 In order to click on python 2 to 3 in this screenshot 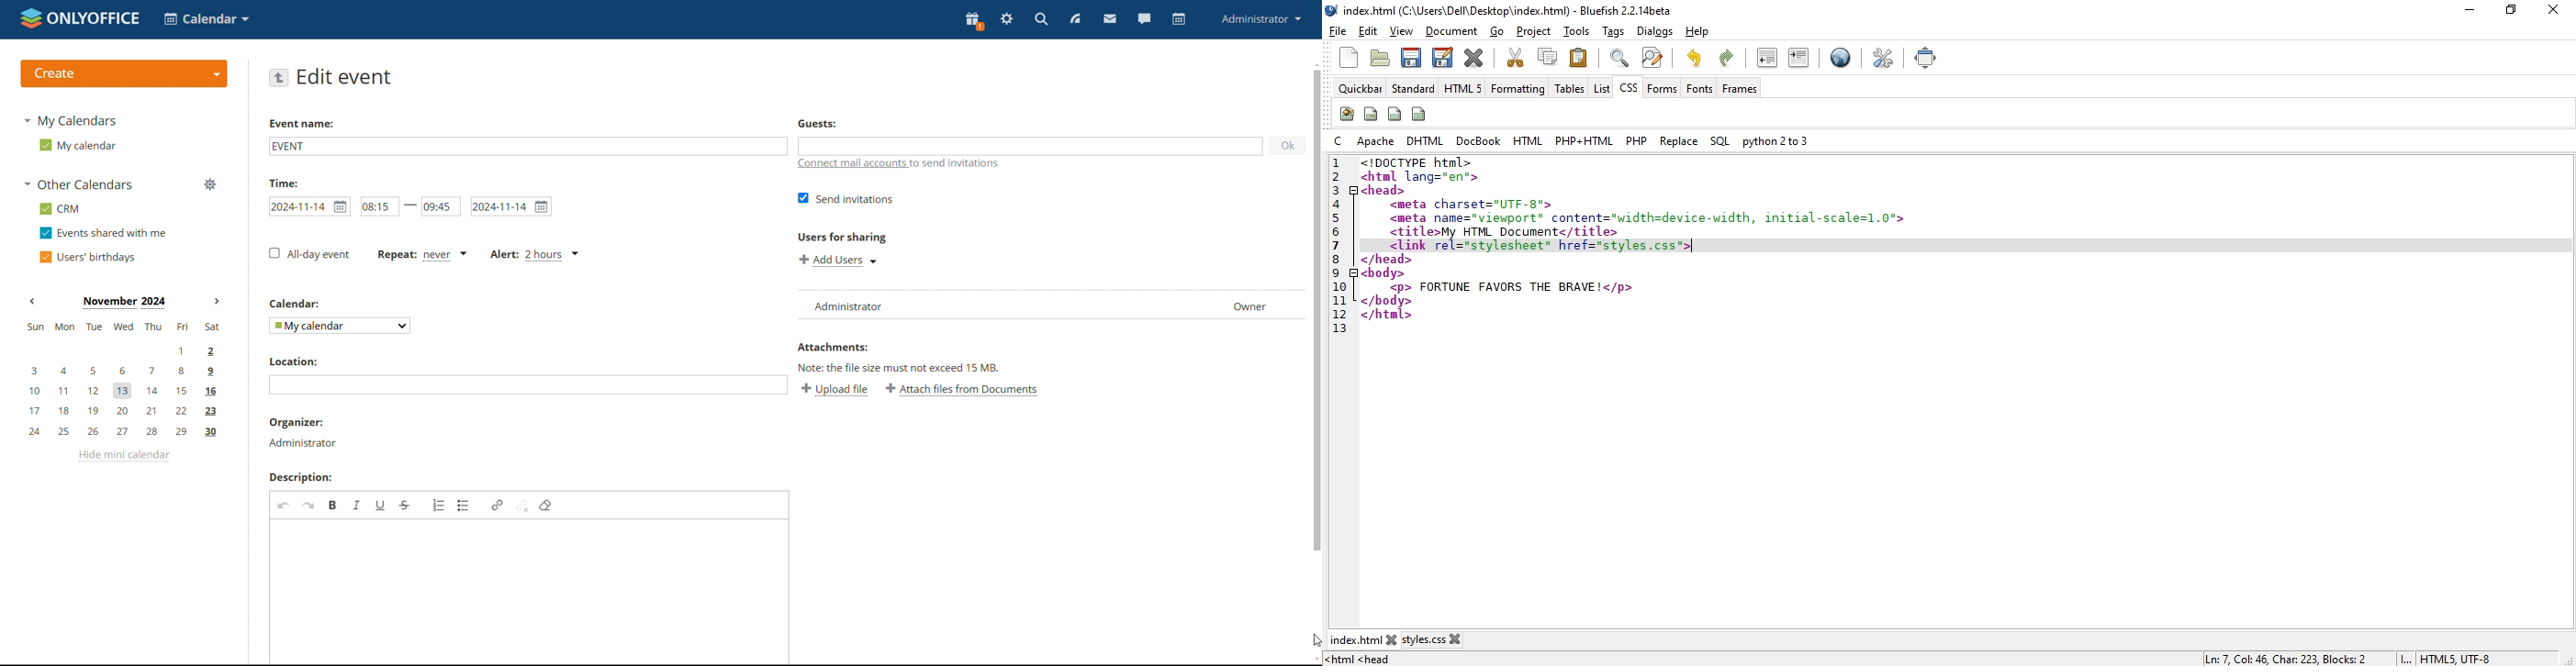, I will do `click(1774, 140)`.